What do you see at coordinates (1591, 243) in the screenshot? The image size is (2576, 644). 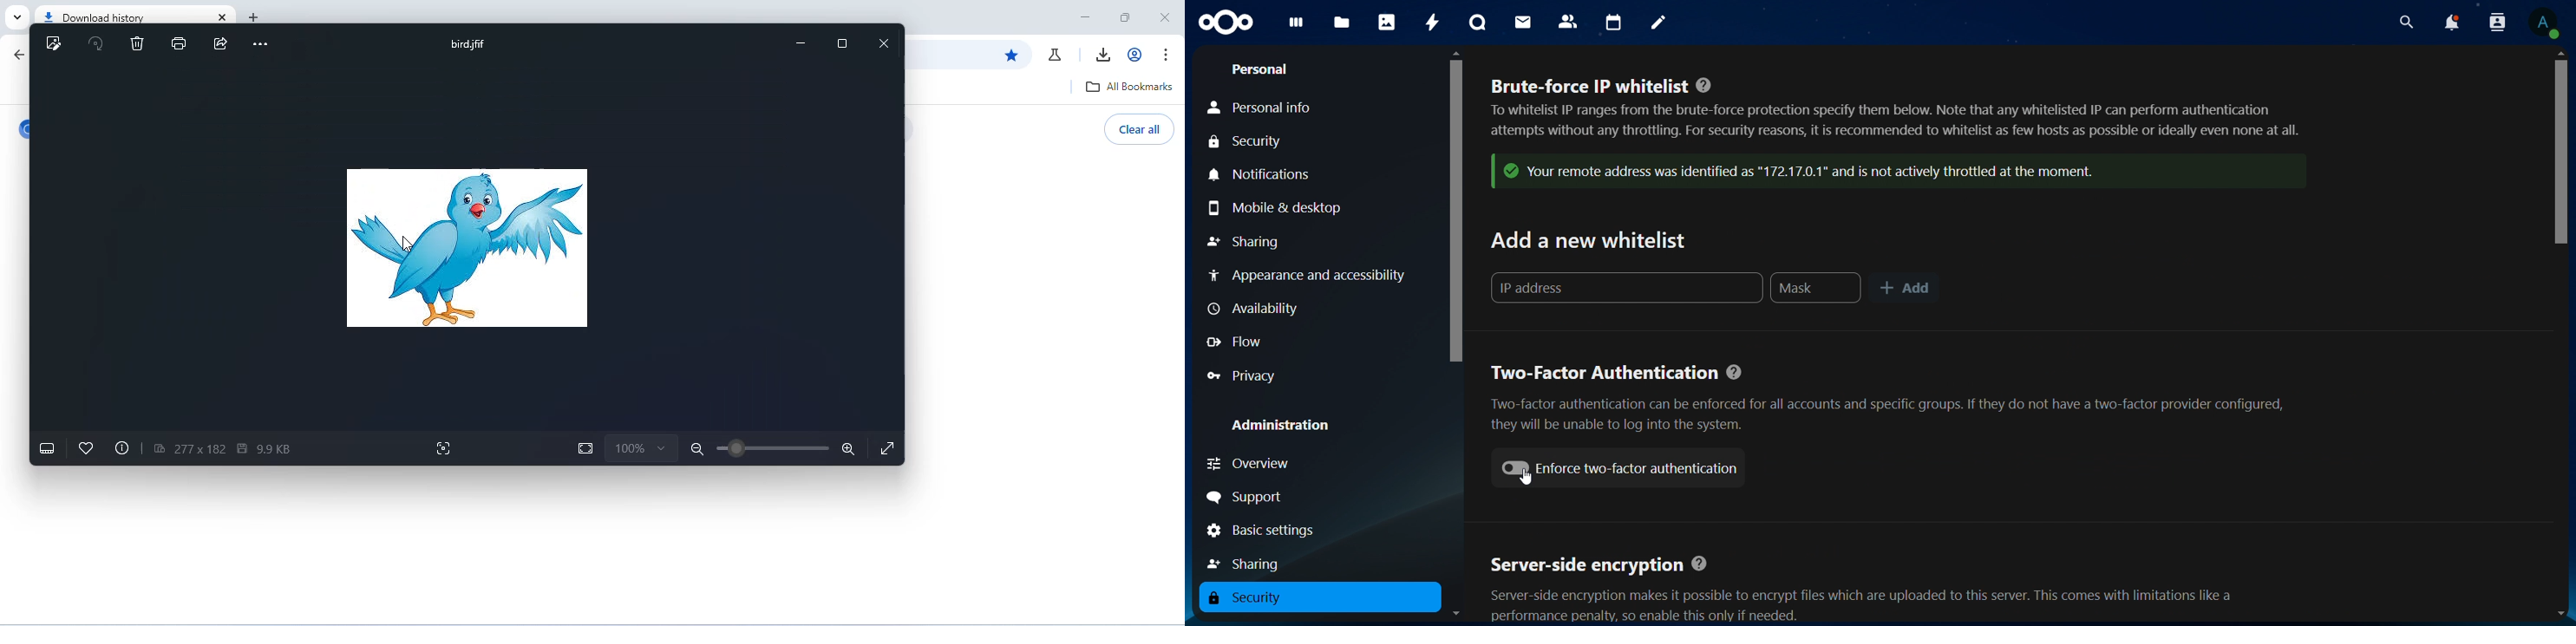 I see `add a new whitelist` at bounding box center [1591, 243].